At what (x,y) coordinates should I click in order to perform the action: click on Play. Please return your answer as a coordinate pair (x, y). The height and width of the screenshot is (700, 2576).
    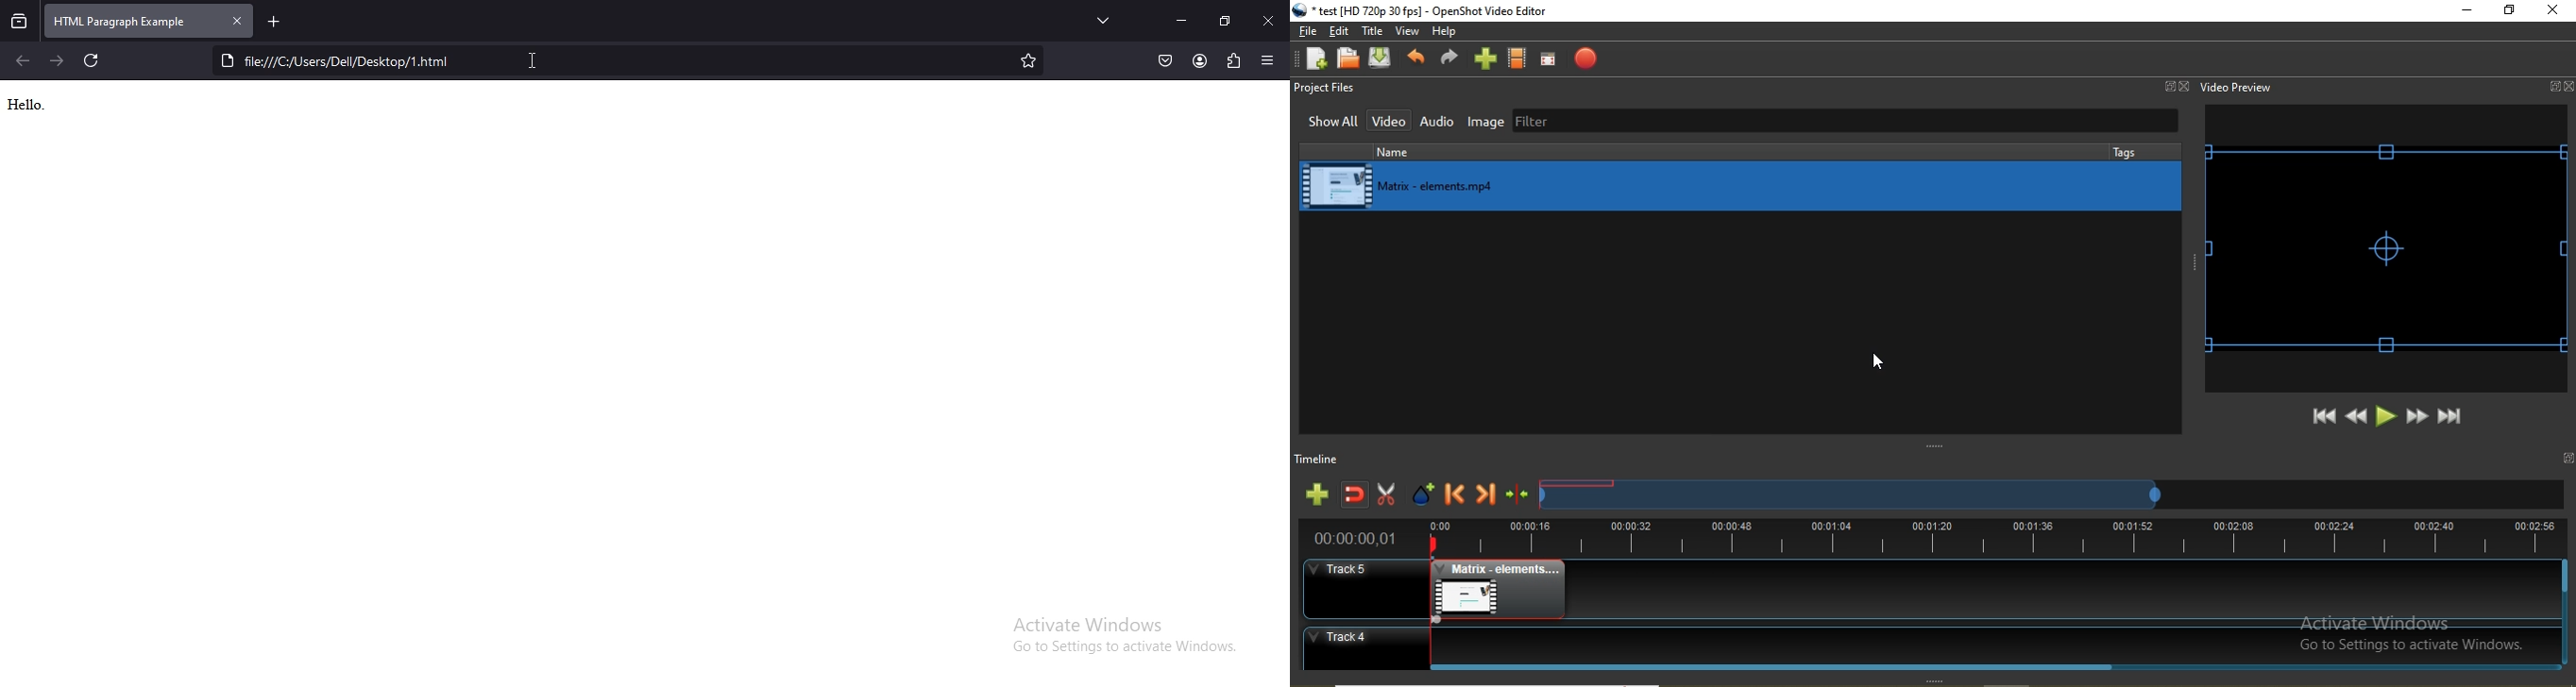
    Looking at the image, I should click on (2387, 416).